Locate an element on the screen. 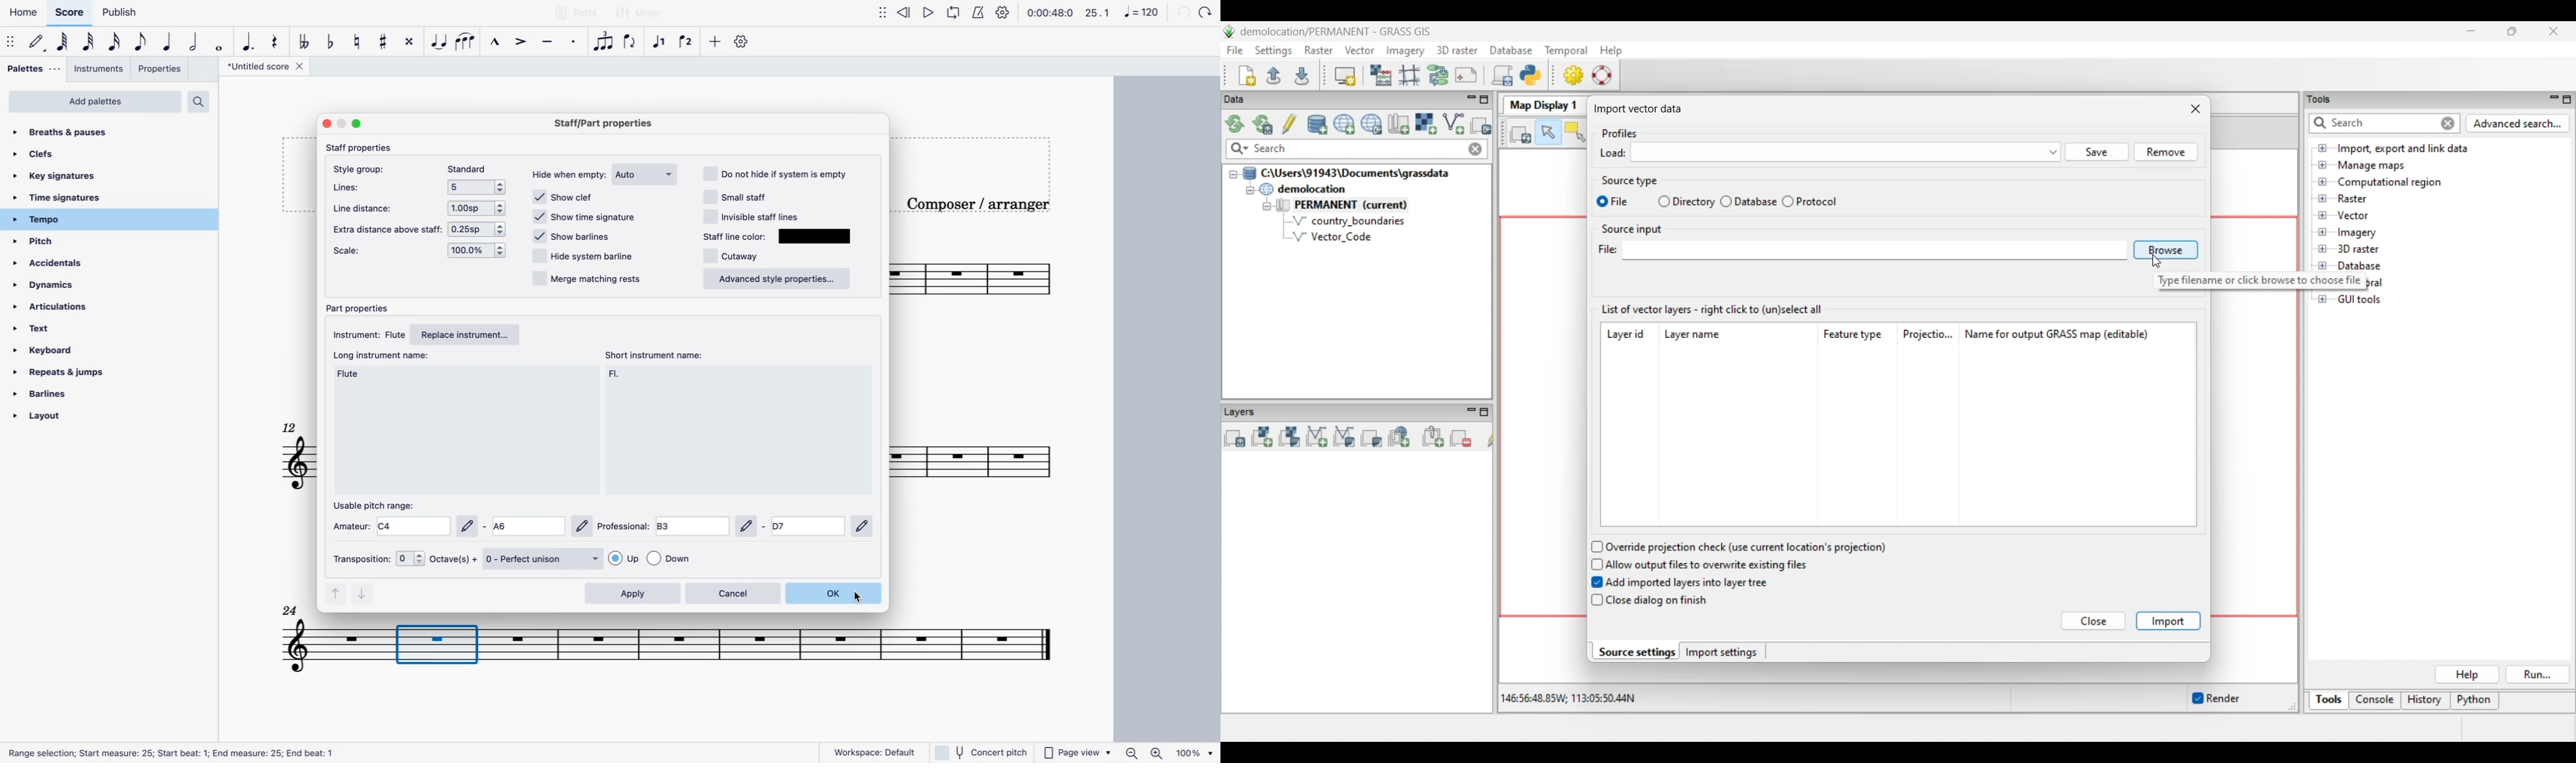  quarter note is located at coordinates (169, 42).